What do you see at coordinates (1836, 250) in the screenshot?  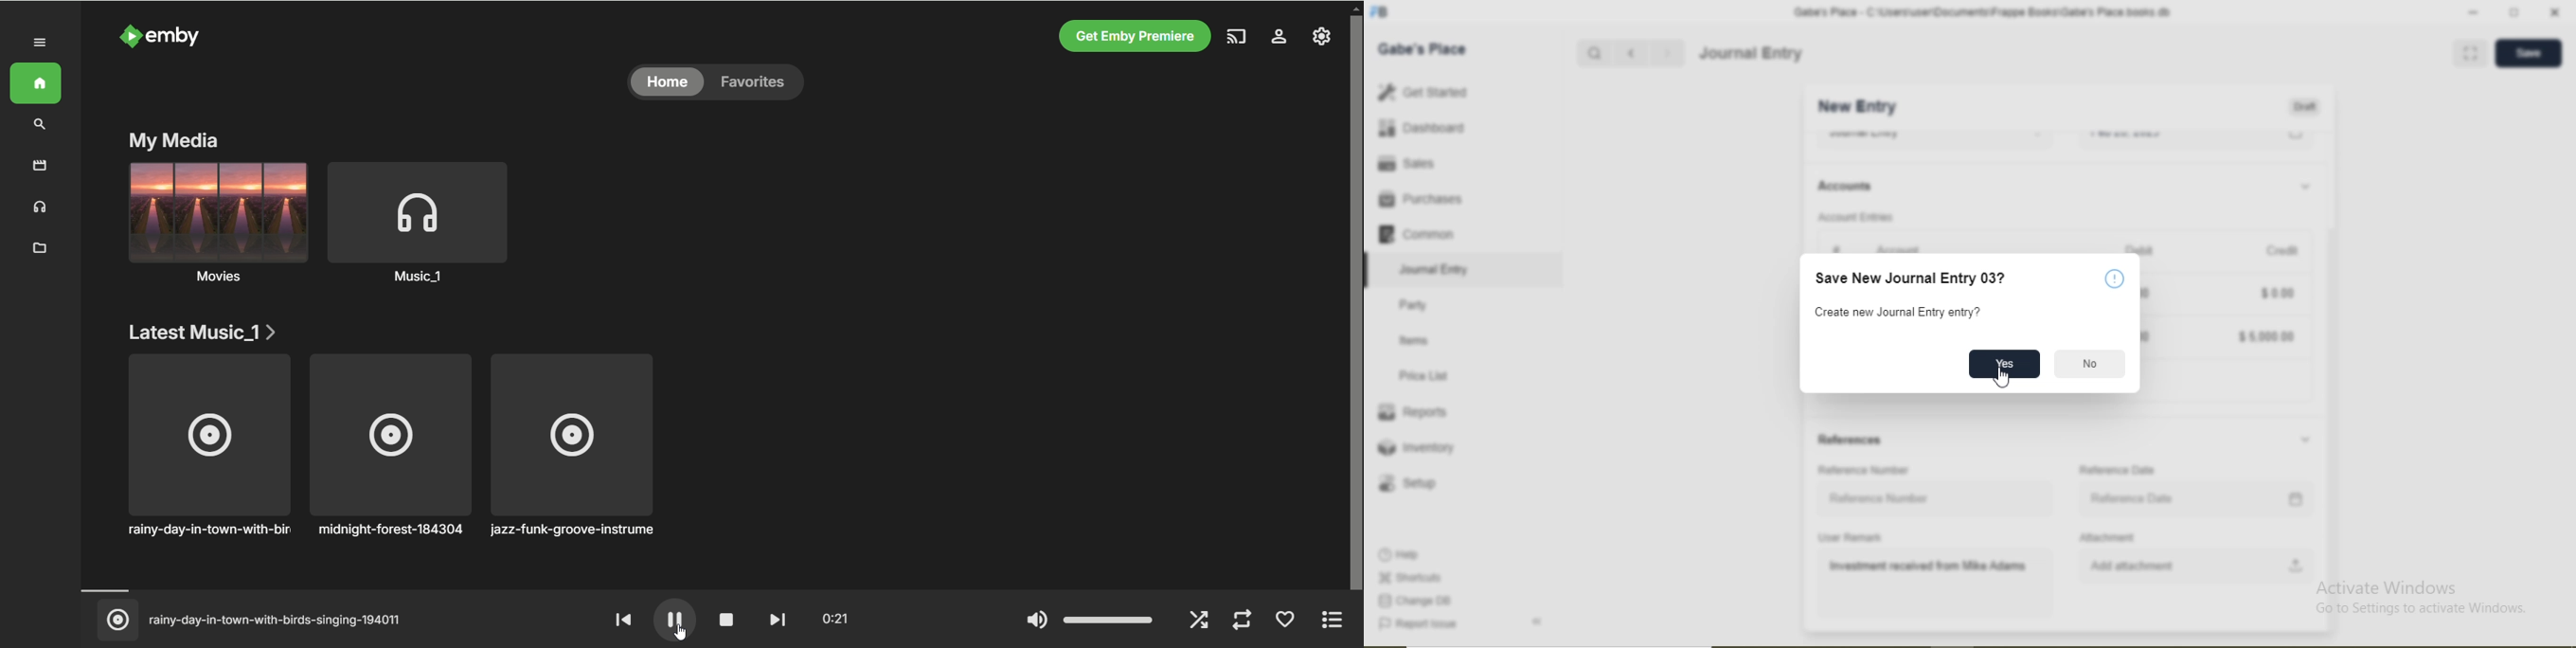 I see `#` at bounding box center [1836, 250].